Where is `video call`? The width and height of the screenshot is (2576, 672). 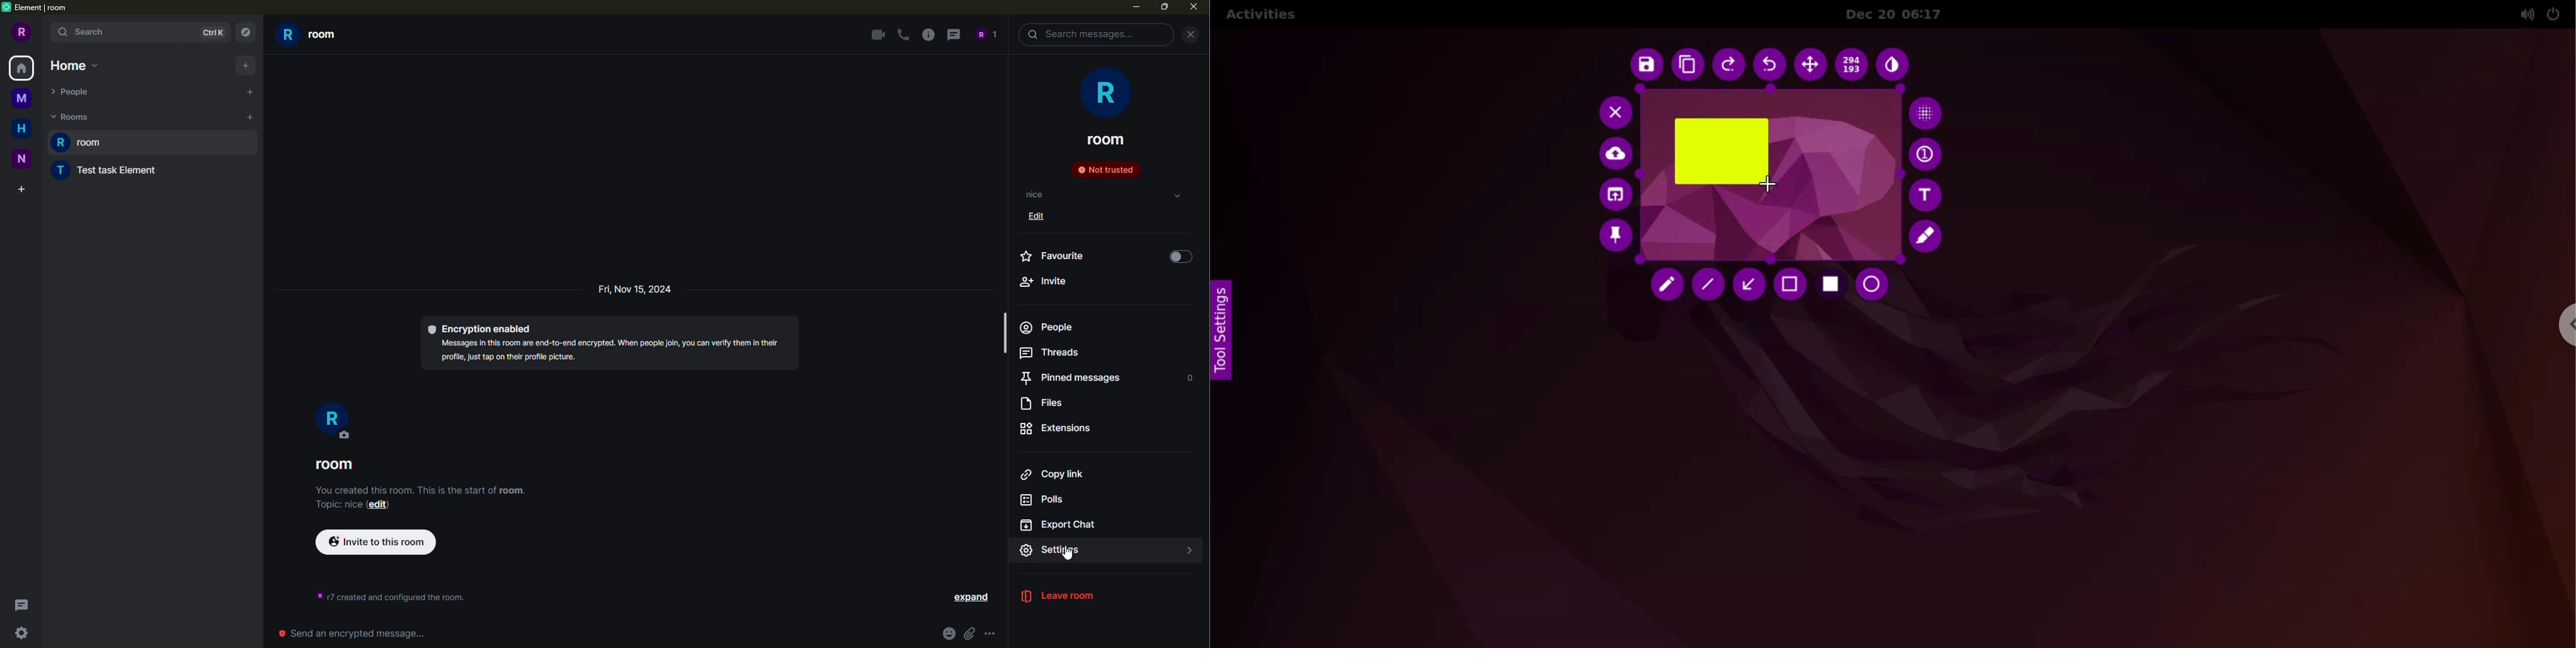
video call is located at coordinates (875, 35).